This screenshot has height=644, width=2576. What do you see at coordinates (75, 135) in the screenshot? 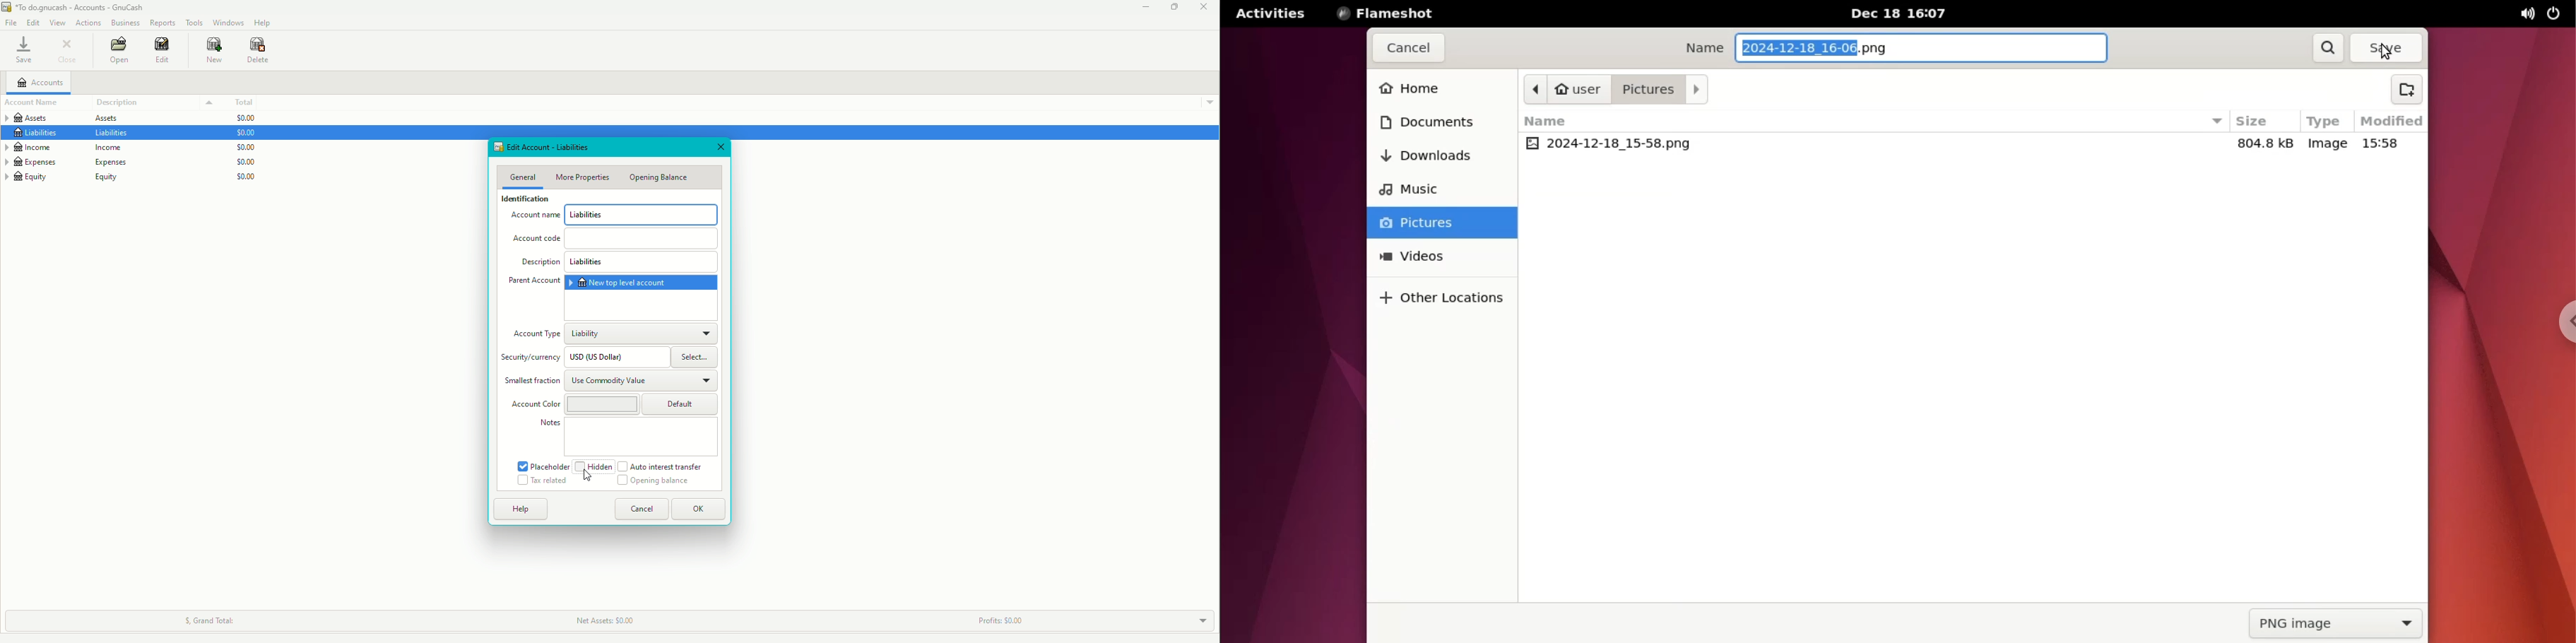
I see `Liabilities` at bounding box center [75, 135].